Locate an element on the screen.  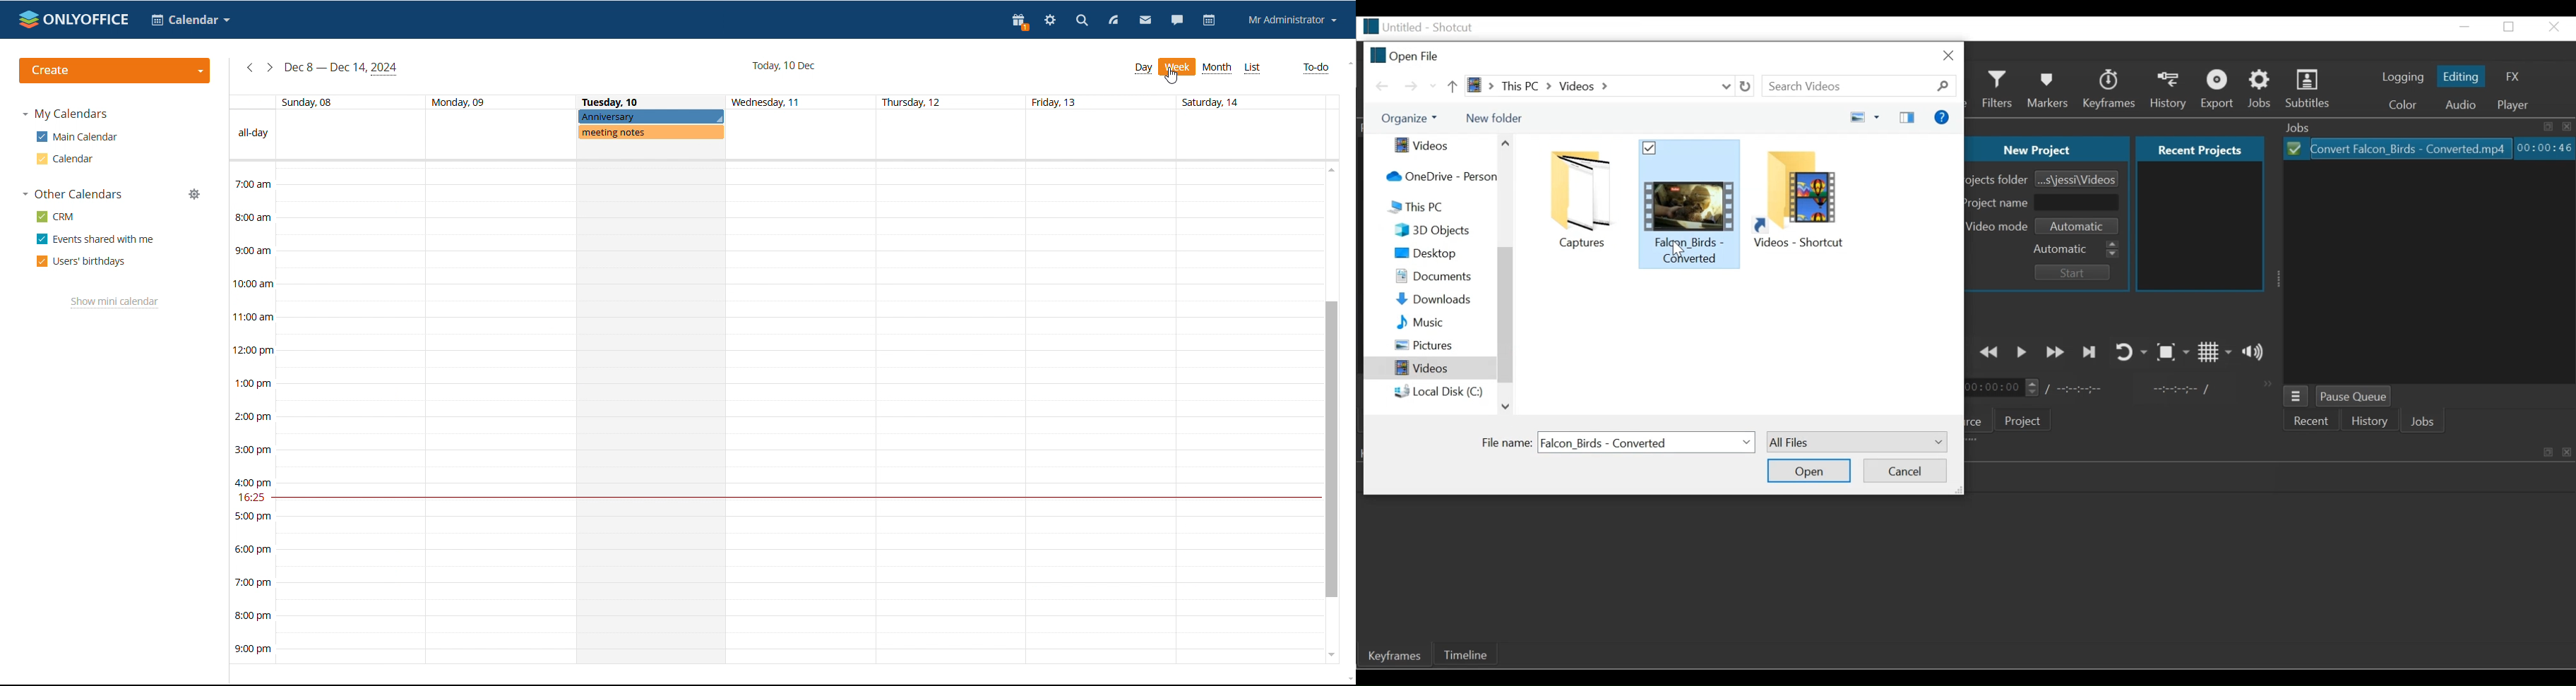
Recent projects is located at coordinates (2200, 229).